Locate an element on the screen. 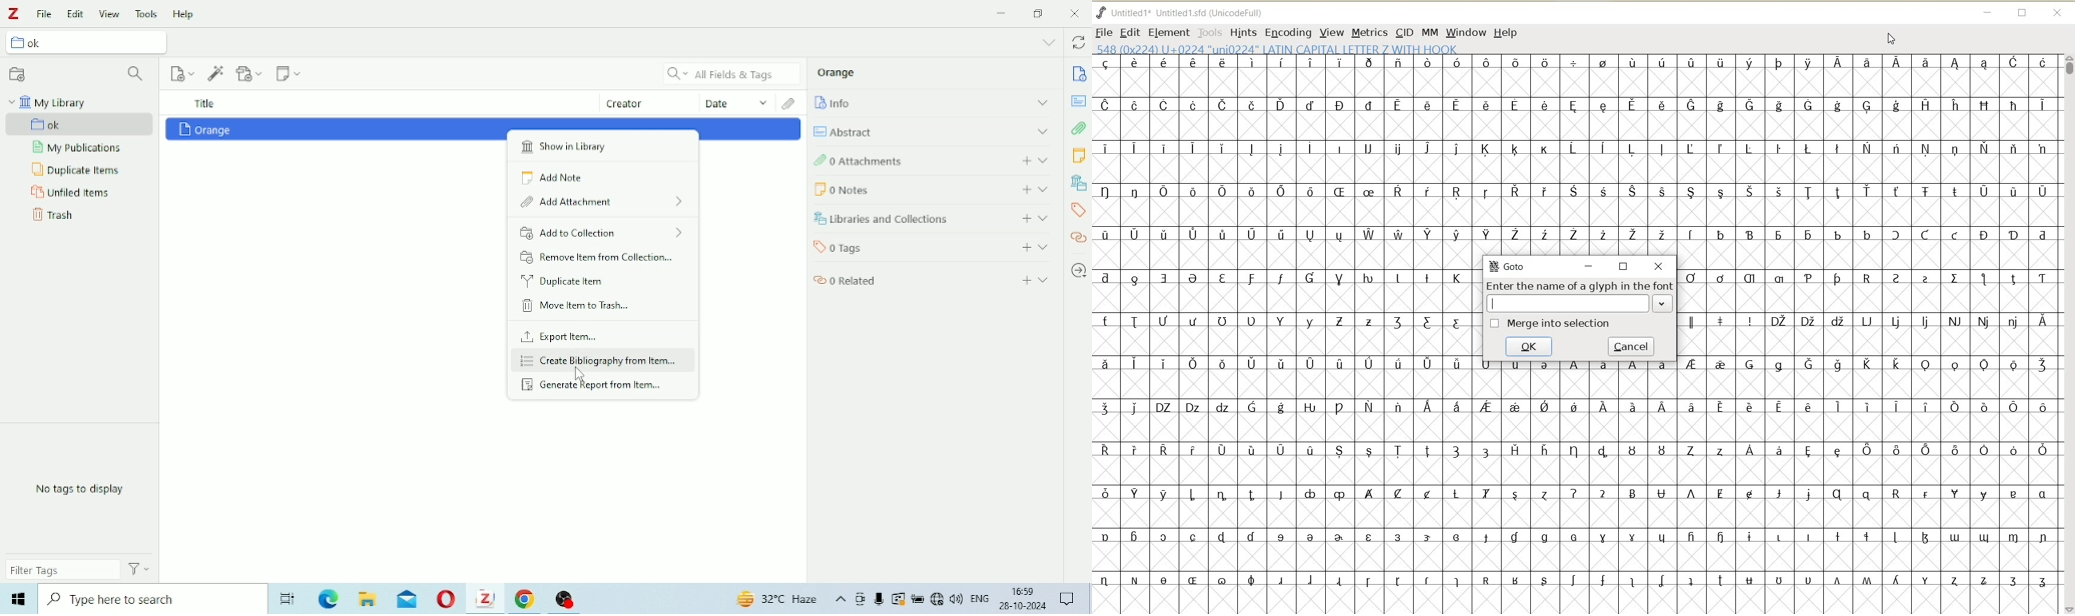 The width and height of the screenshot is (2100, 616). Minimize is located at coordinates (1001, 13).